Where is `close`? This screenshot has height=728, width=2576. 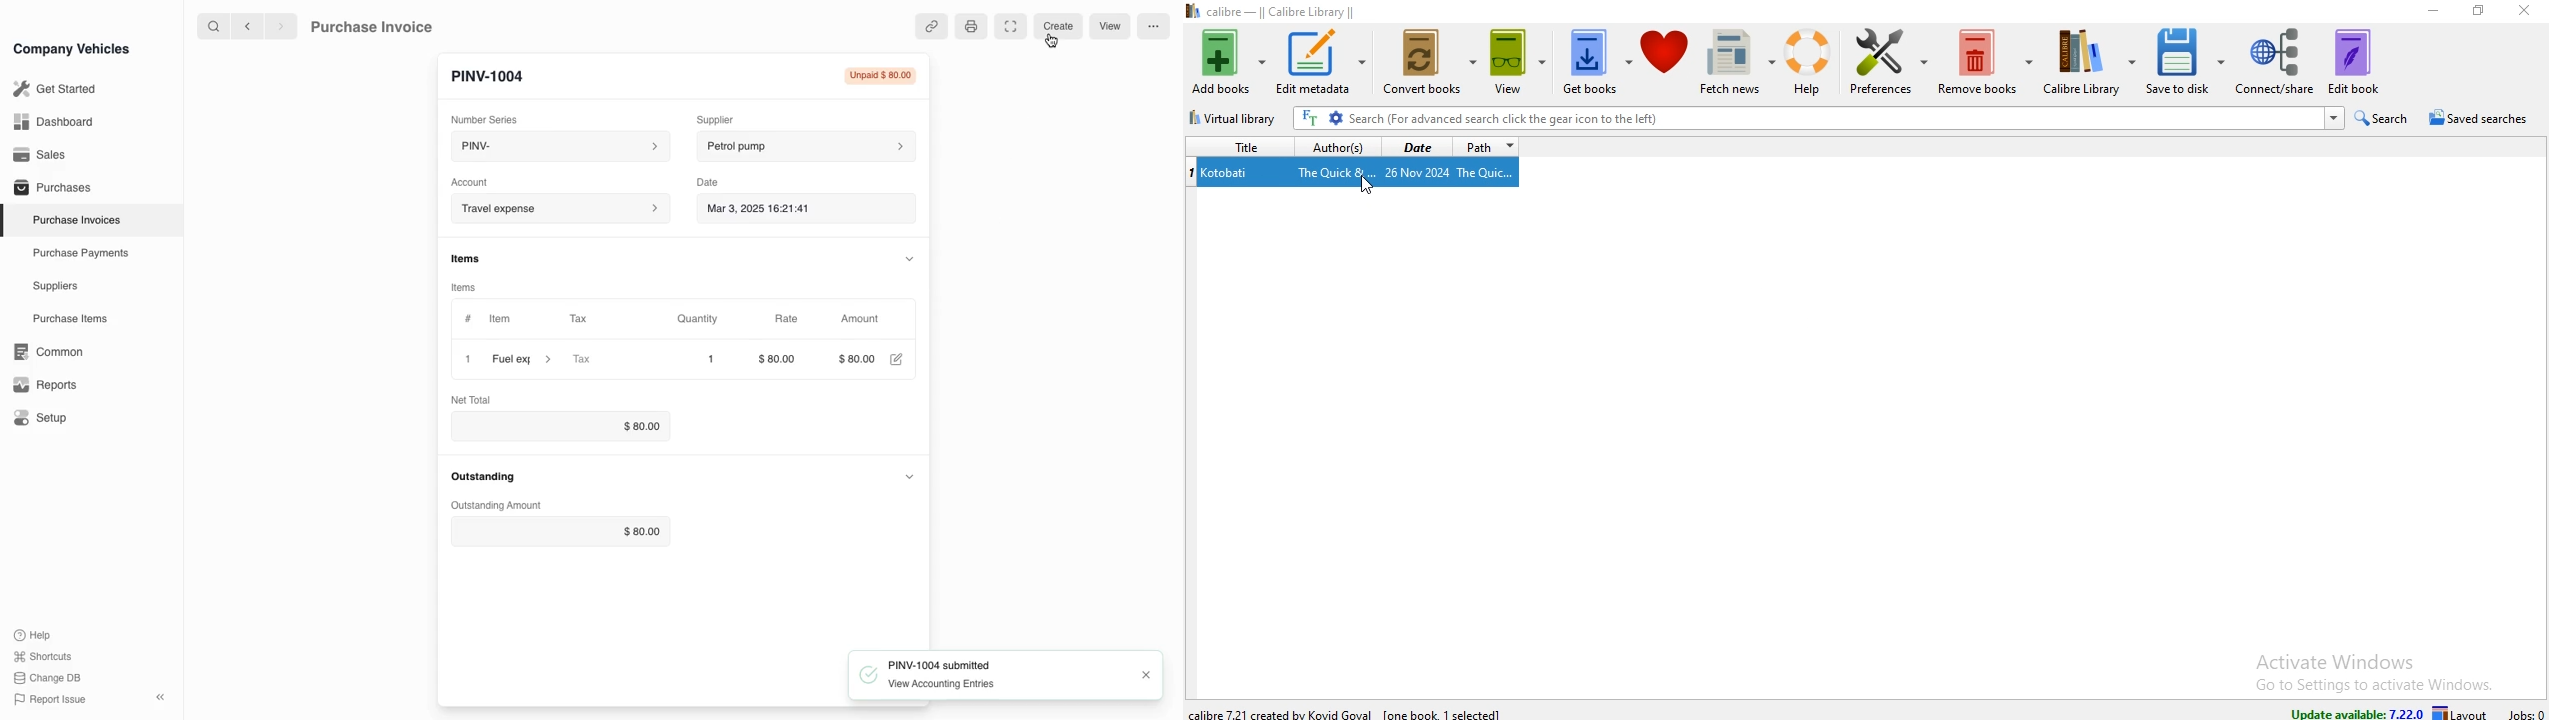
close is located at coordinates (468, 361).